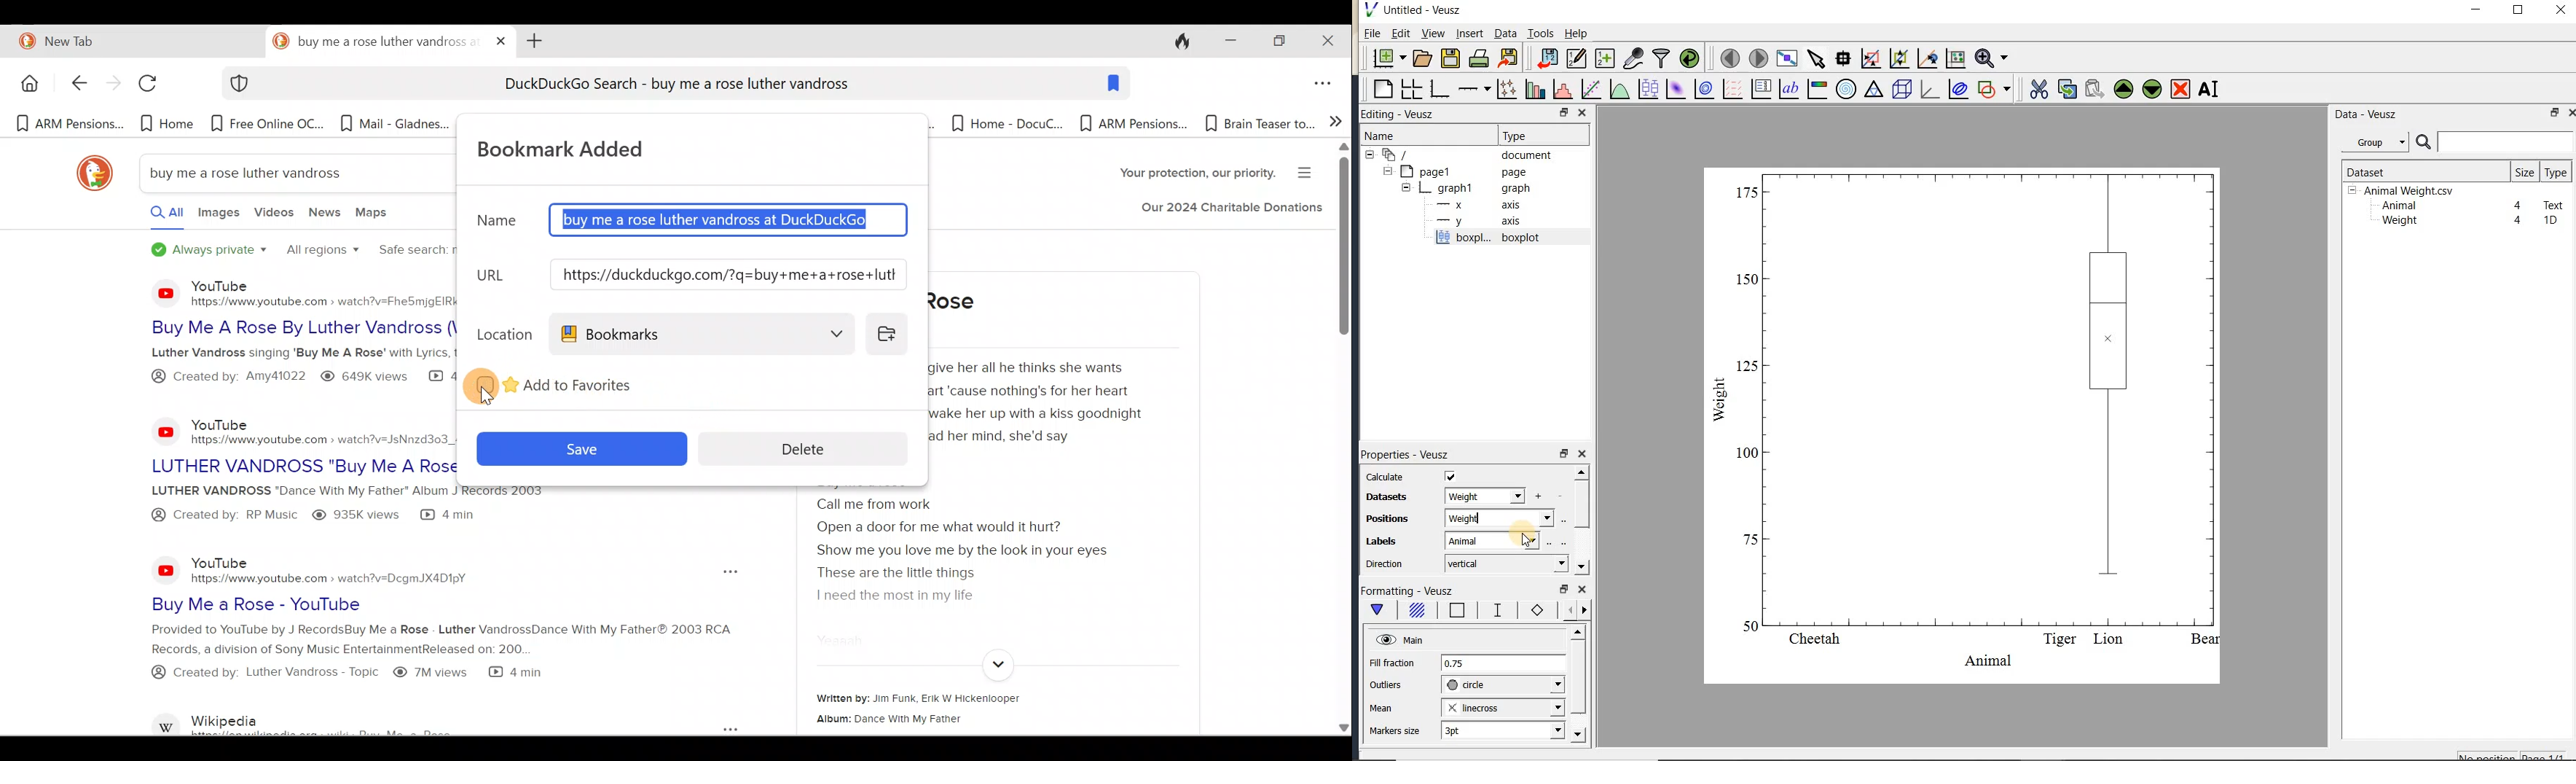 The height and width of the screenshot is (784, 2576). Describe the element at coordinates (156, 292) in the screenshot. I see `YouTube logo` at that location.